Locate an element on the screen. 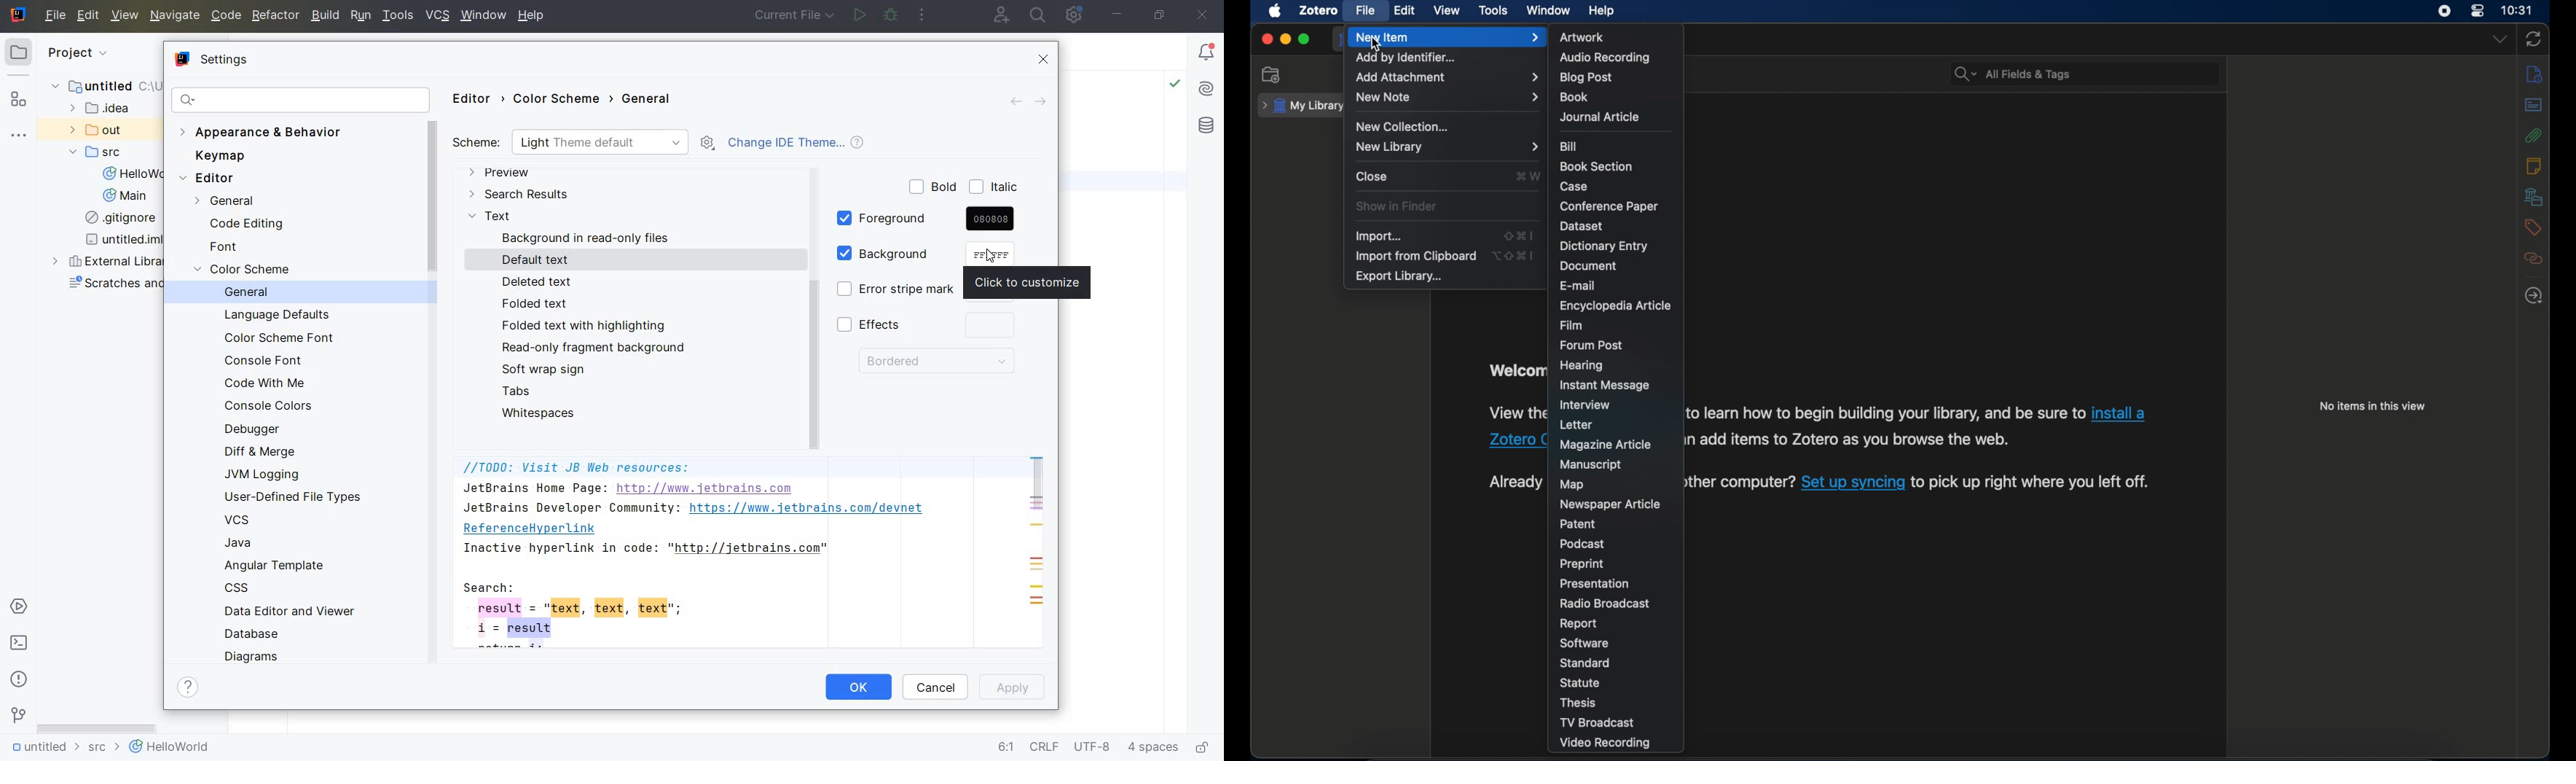  import is located at coordinates (1379, 236).